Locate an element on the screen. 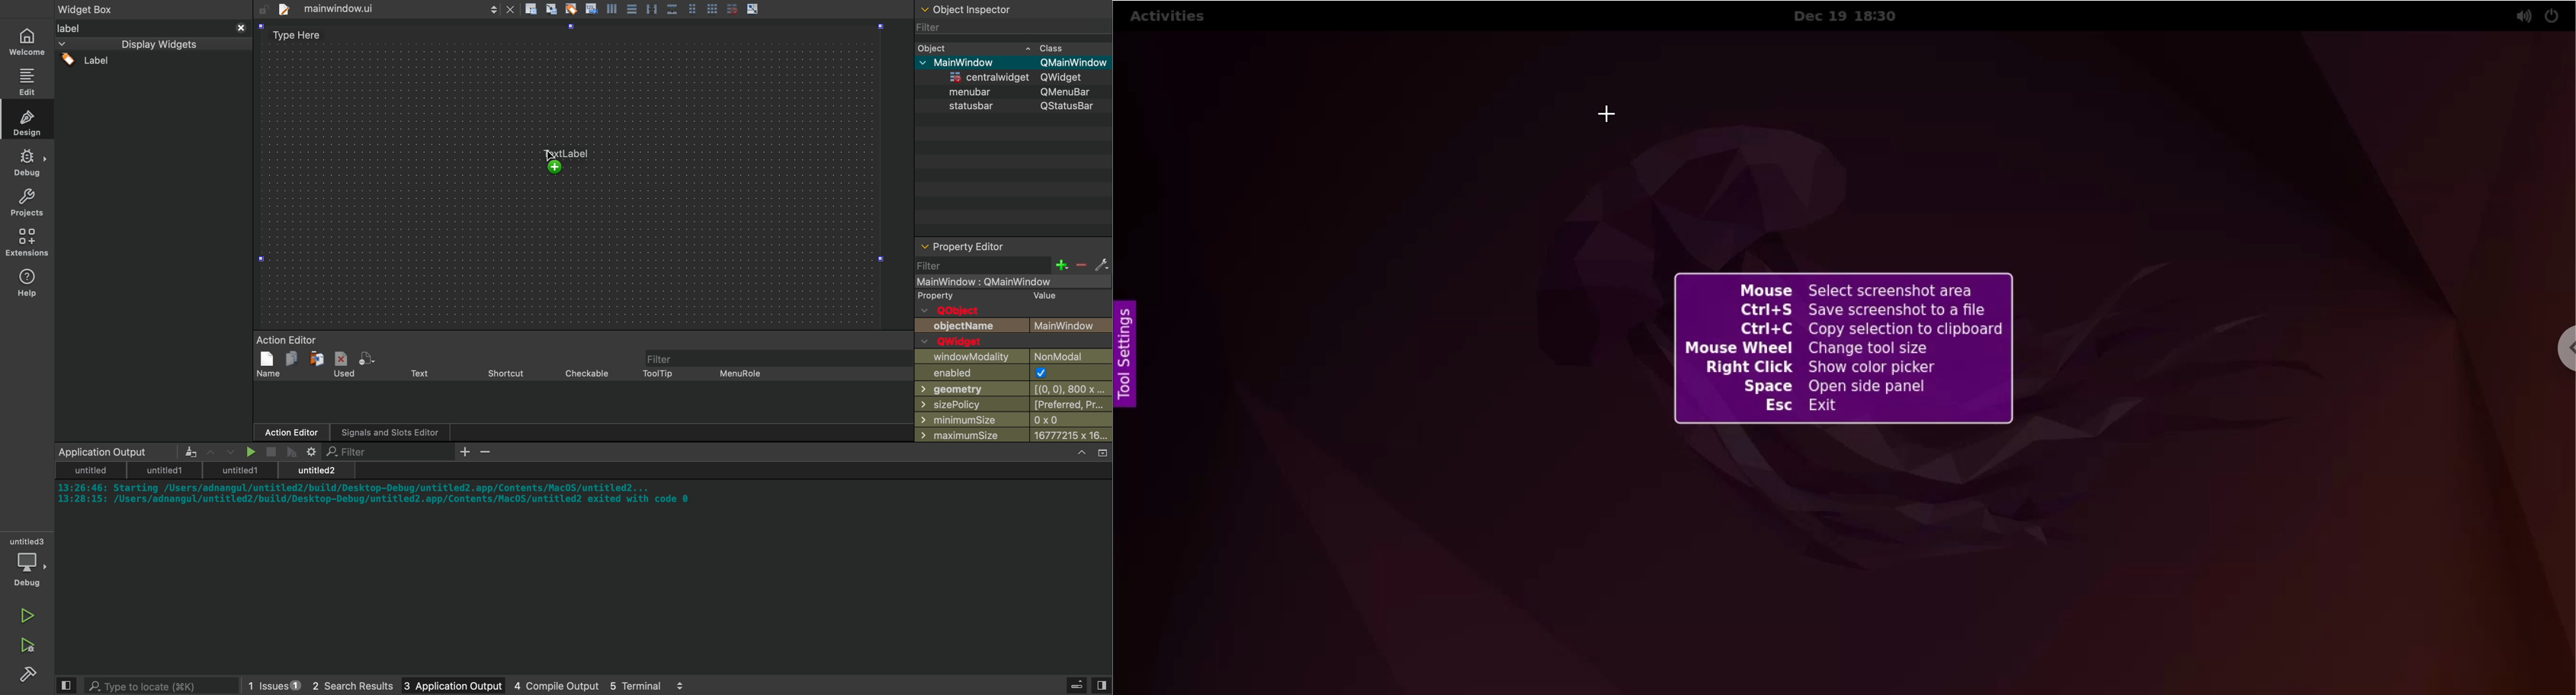 The image size is (2576, 700). debug is located at coordinates (30, 564).